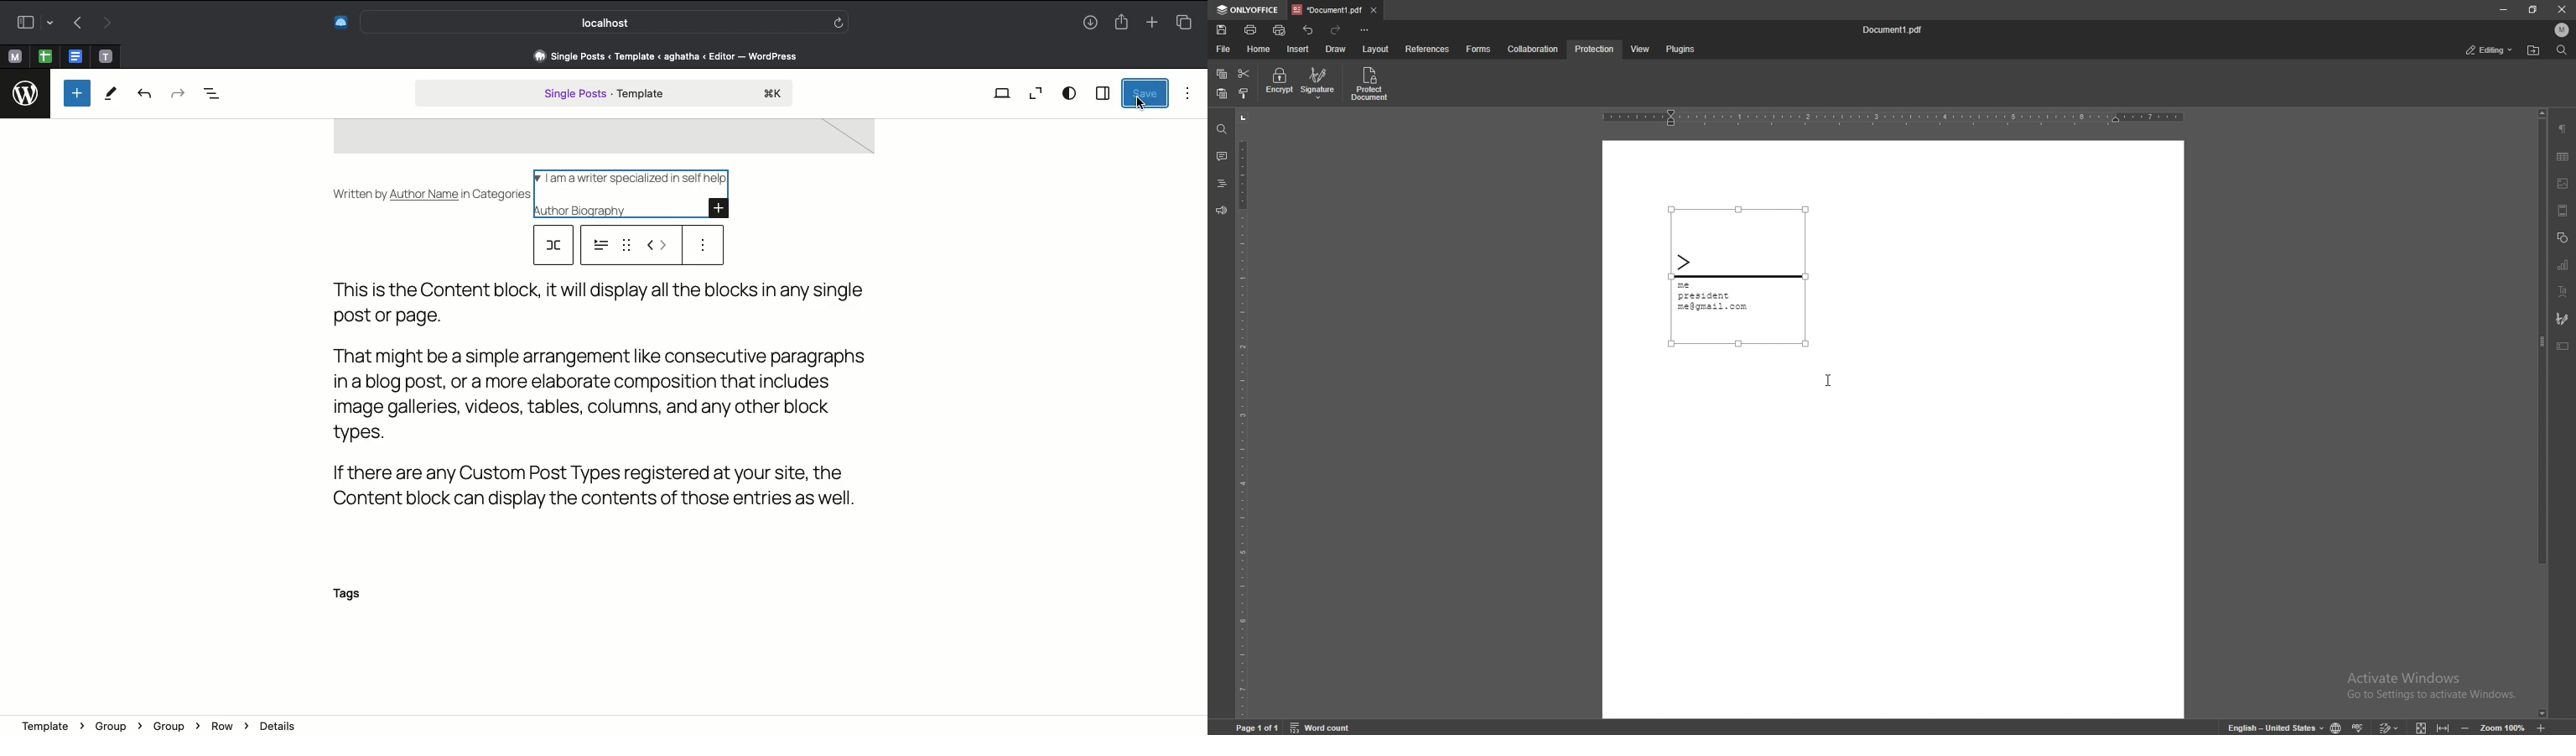 The height and width of the screenshot is (756, 2576). I want to click on comment, so click(1220, 156).